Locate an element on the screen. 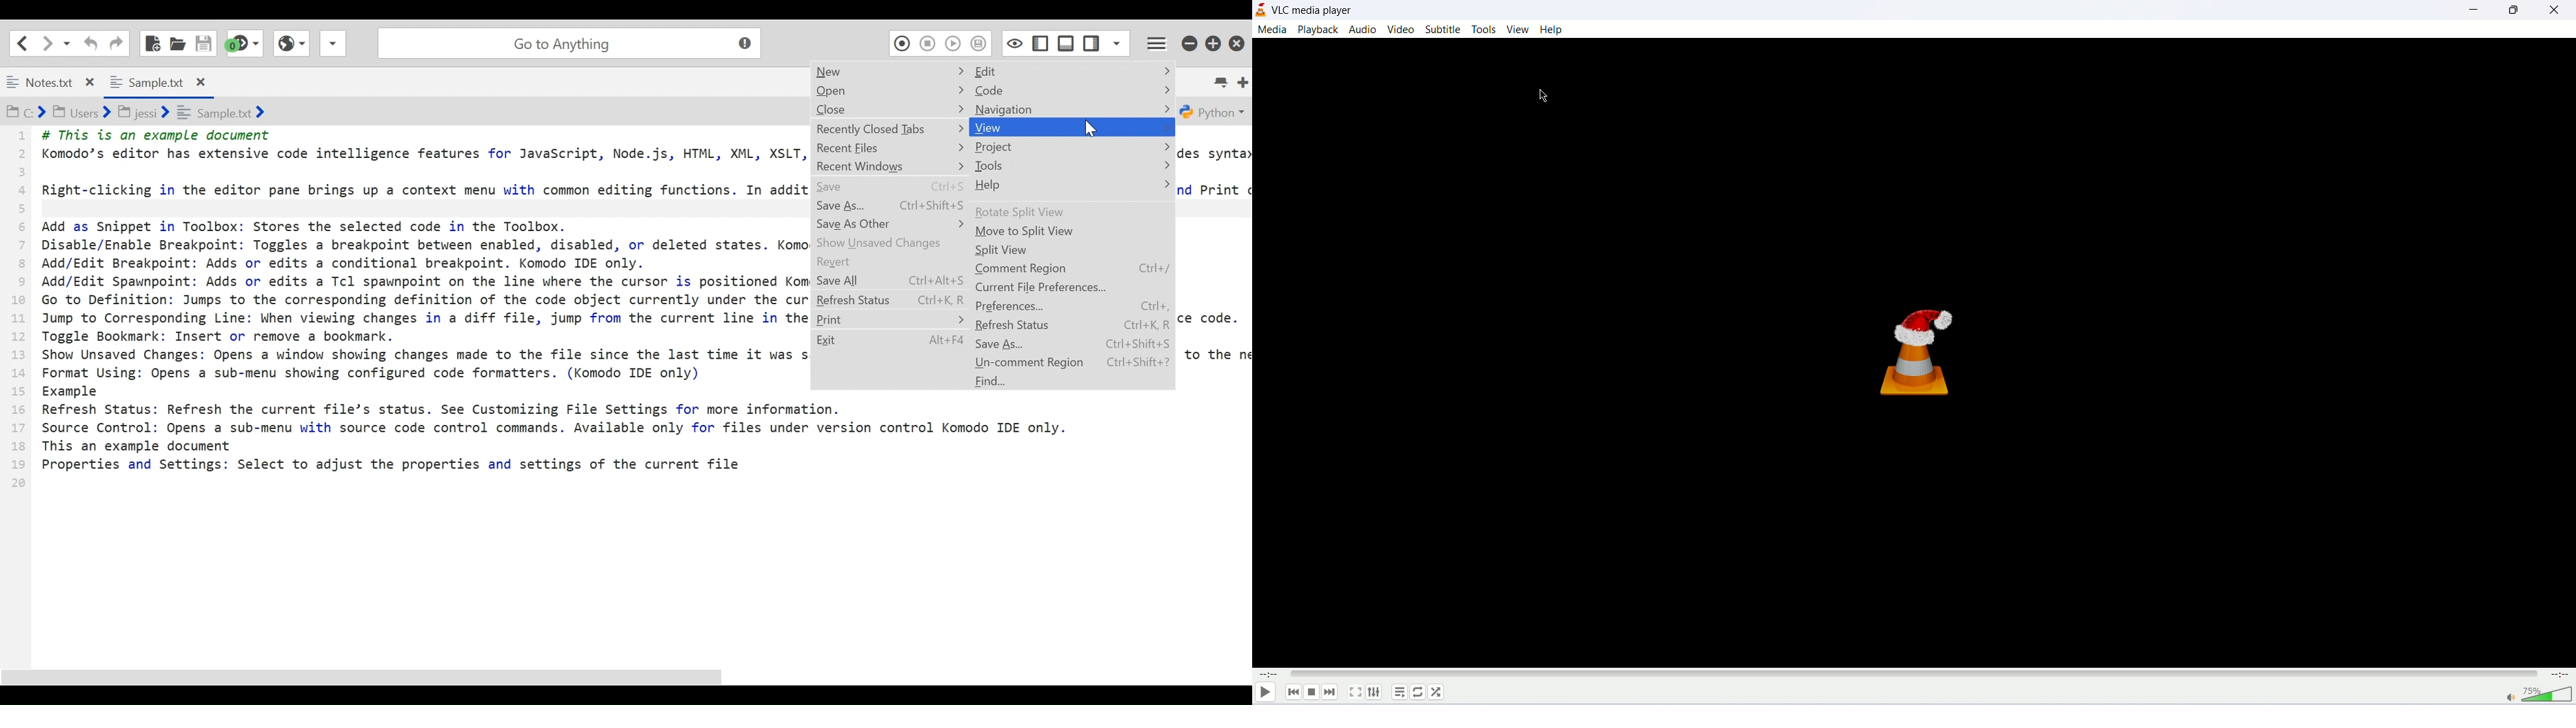 The image size is (2576, 728). Add new Tab is located at coordinates (1245, 80).